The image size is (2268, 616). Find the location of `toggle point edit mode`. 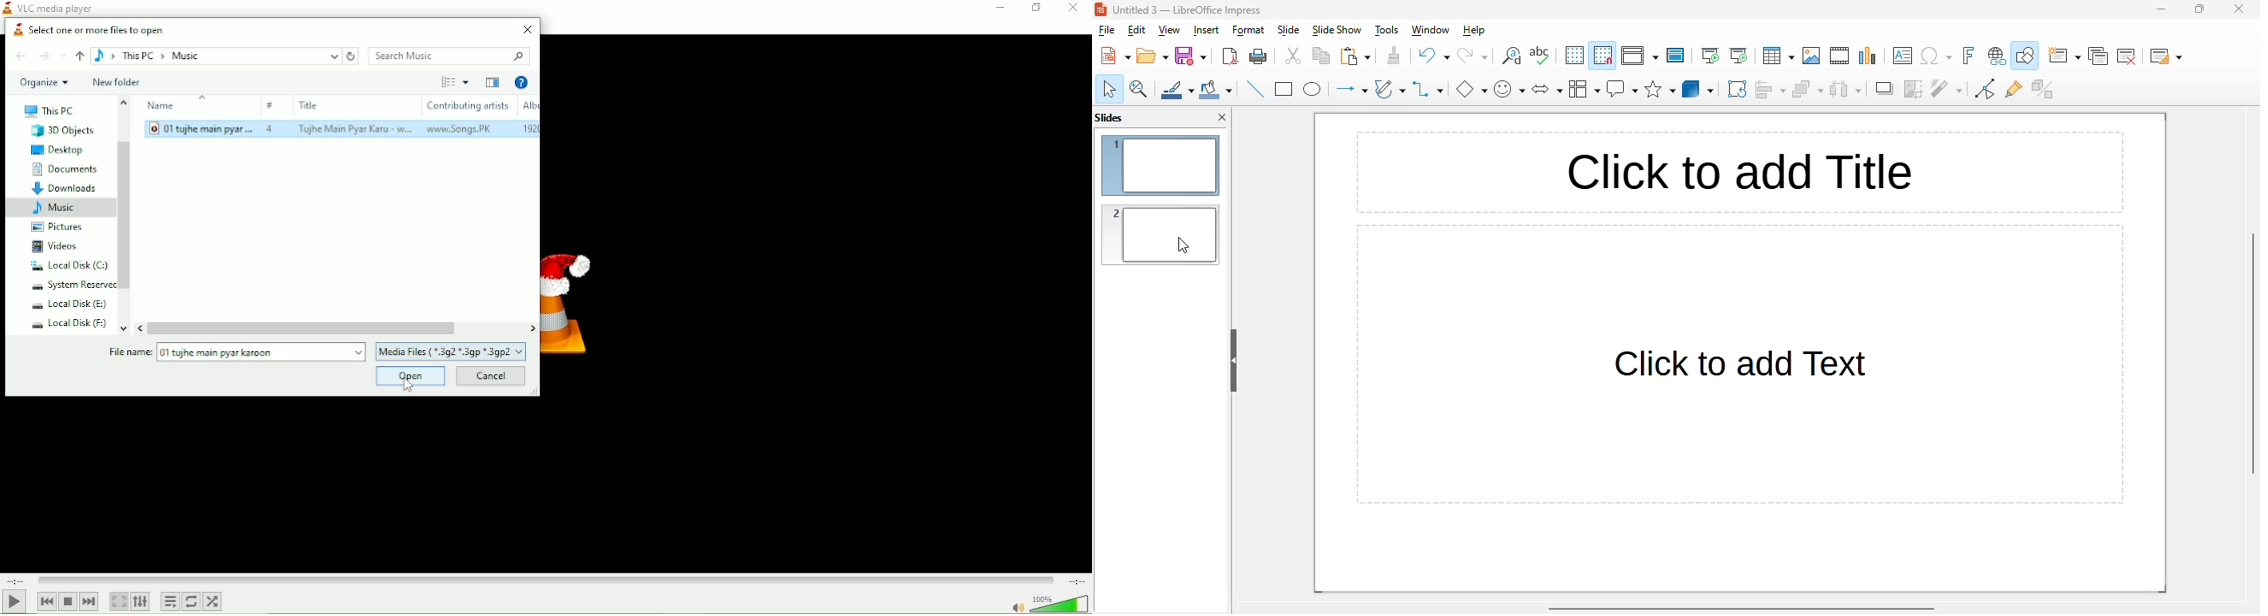

toggle point edit mode is located at coordinates (1986, 89).